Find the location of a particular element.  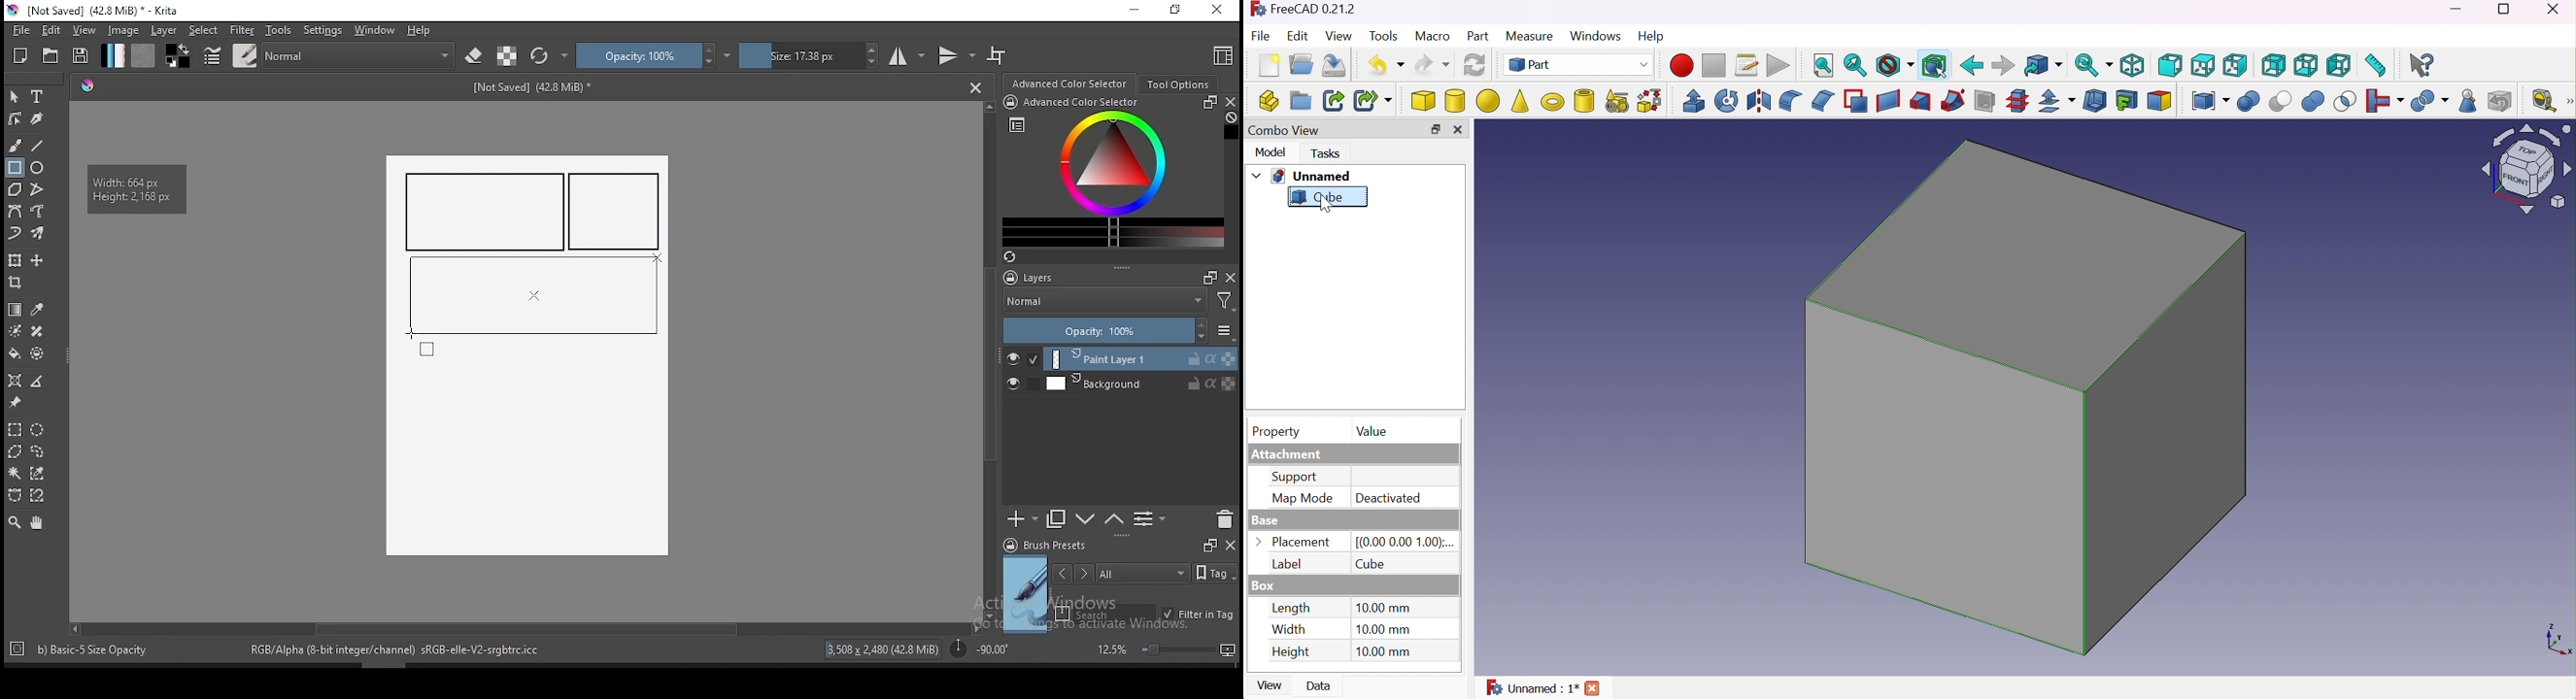

Height is located at coordinates (1290, 654).